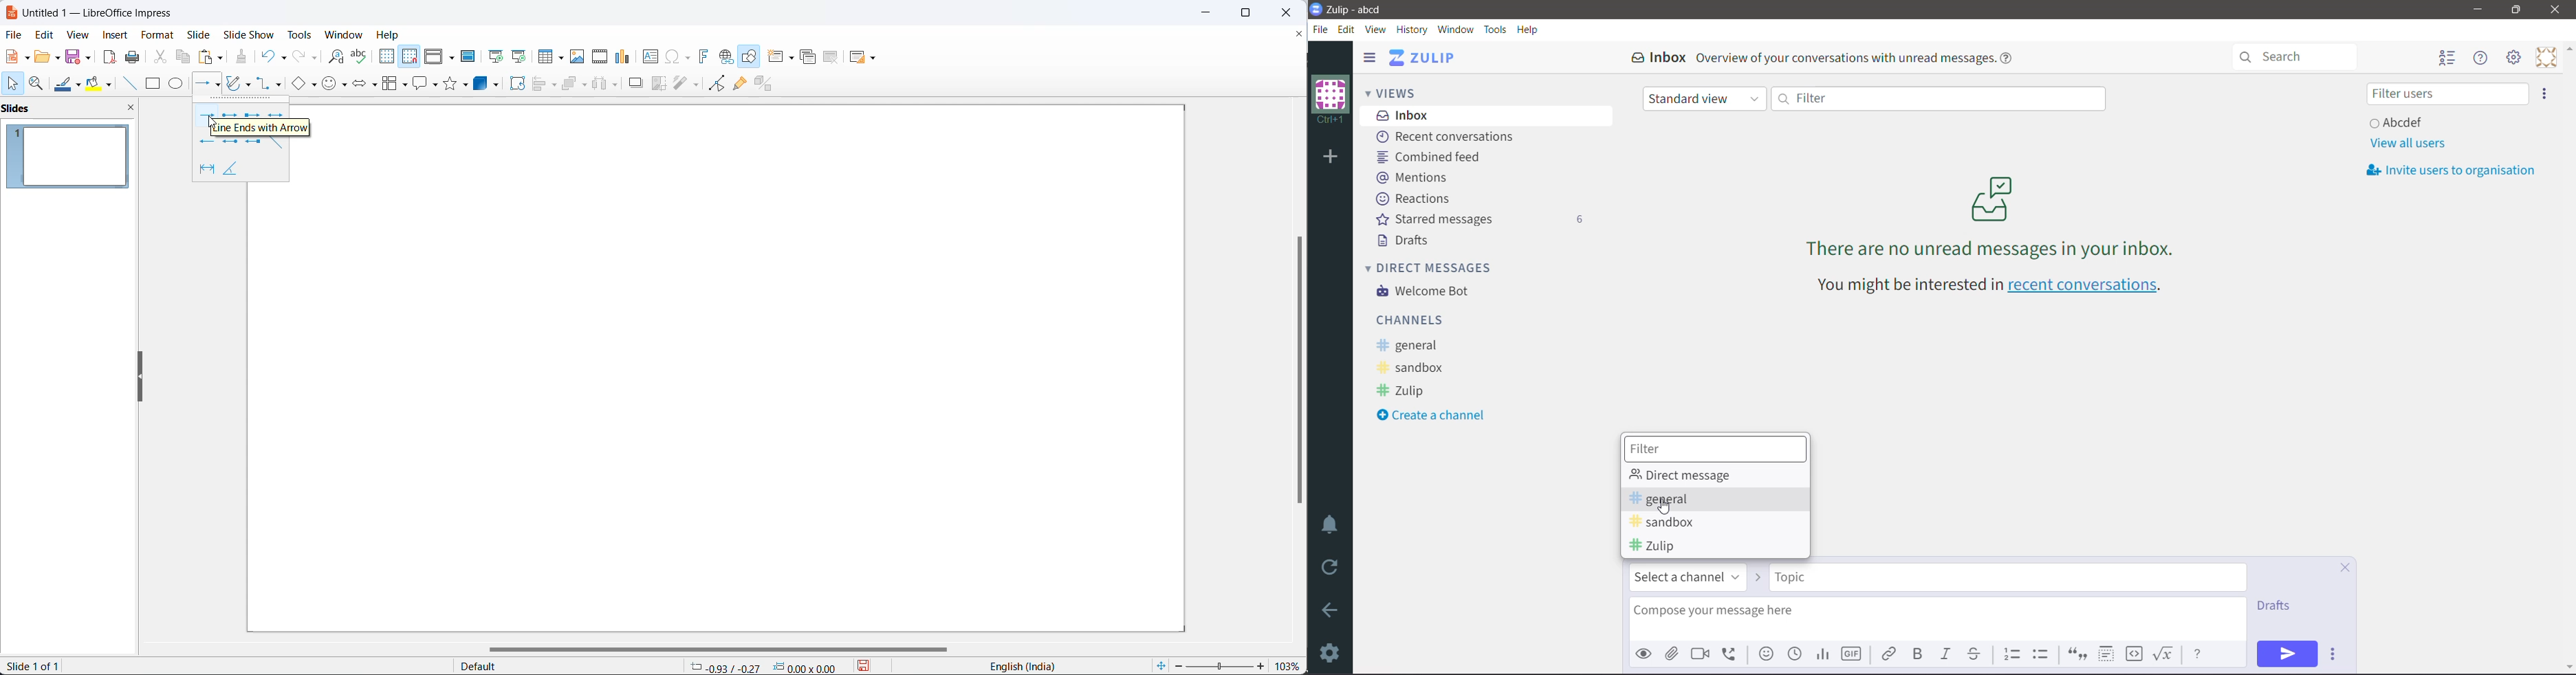 The width and height of the screenshot is (2576, 700). What do you see at coordinates (2044, 654) in the screenshot?
I see `Bulleted list` at bounding box center [2044, 654].